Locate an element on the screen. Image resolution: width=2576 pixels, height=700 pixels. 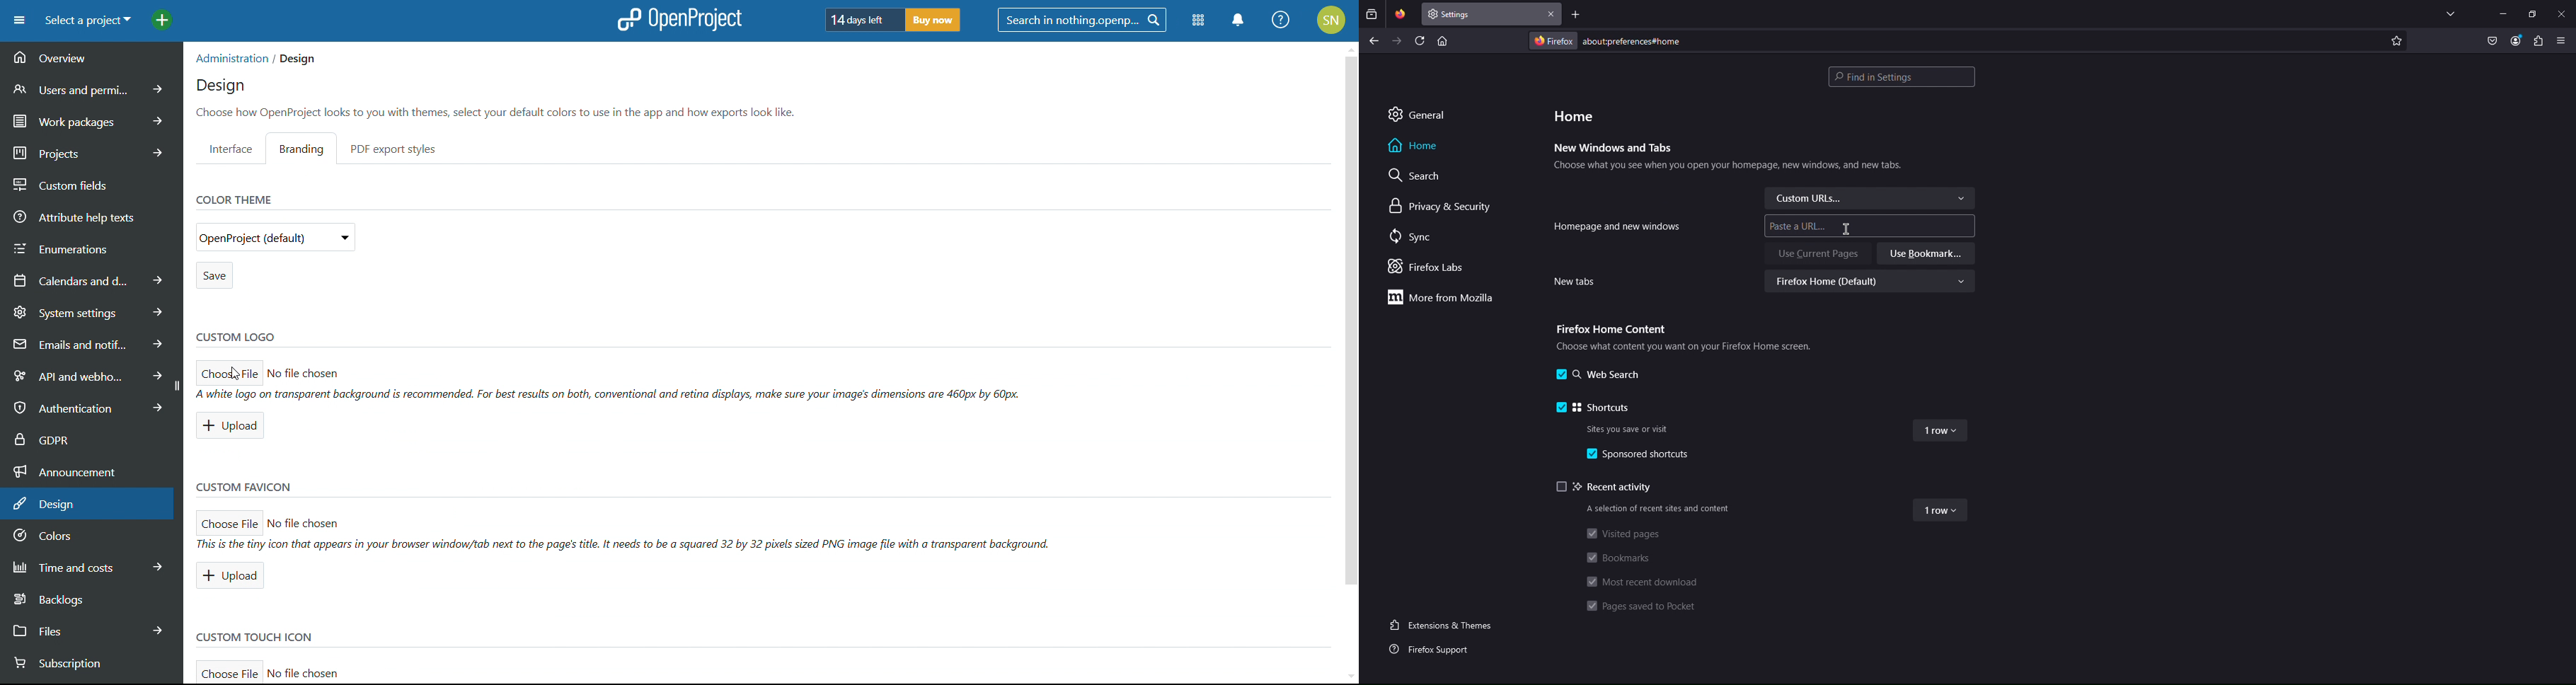
Extensions and Themes is located at coordinates (1446, 624).